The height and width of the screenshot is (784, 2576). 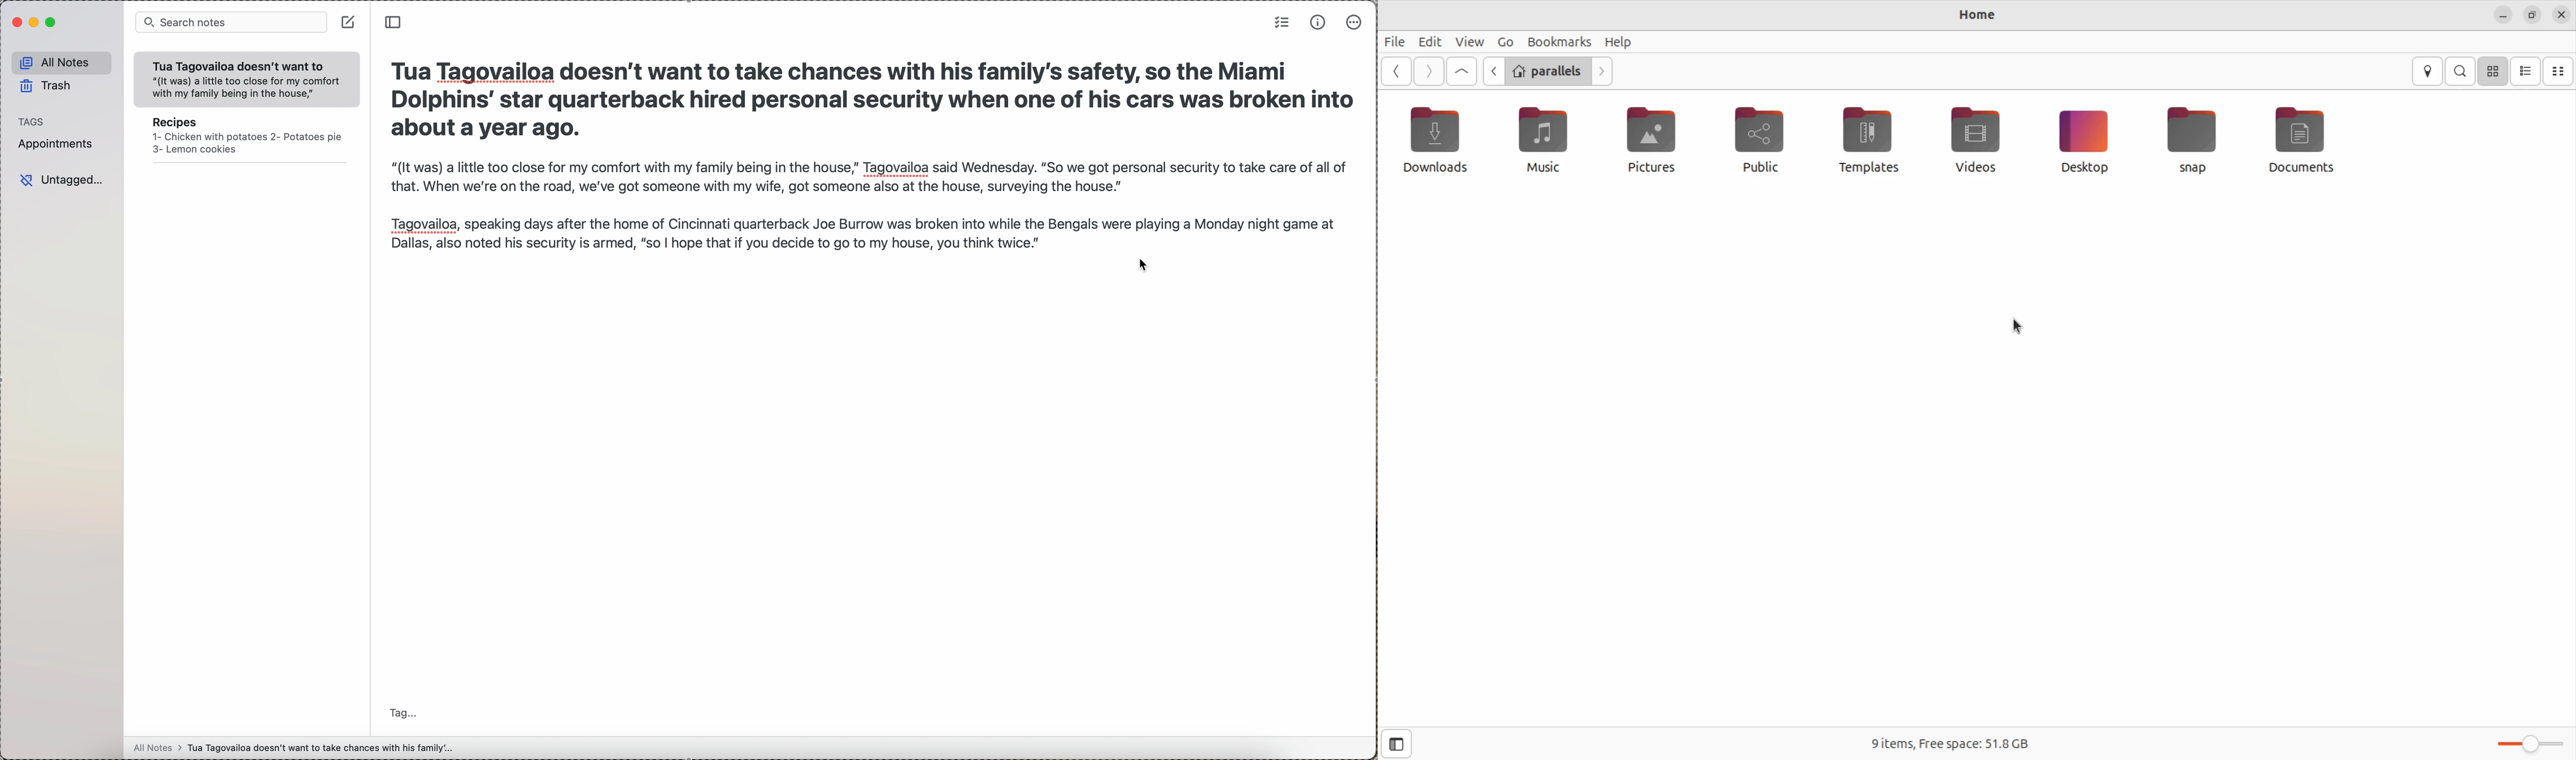 I want to click on all notes, so click(x=60, y=62).